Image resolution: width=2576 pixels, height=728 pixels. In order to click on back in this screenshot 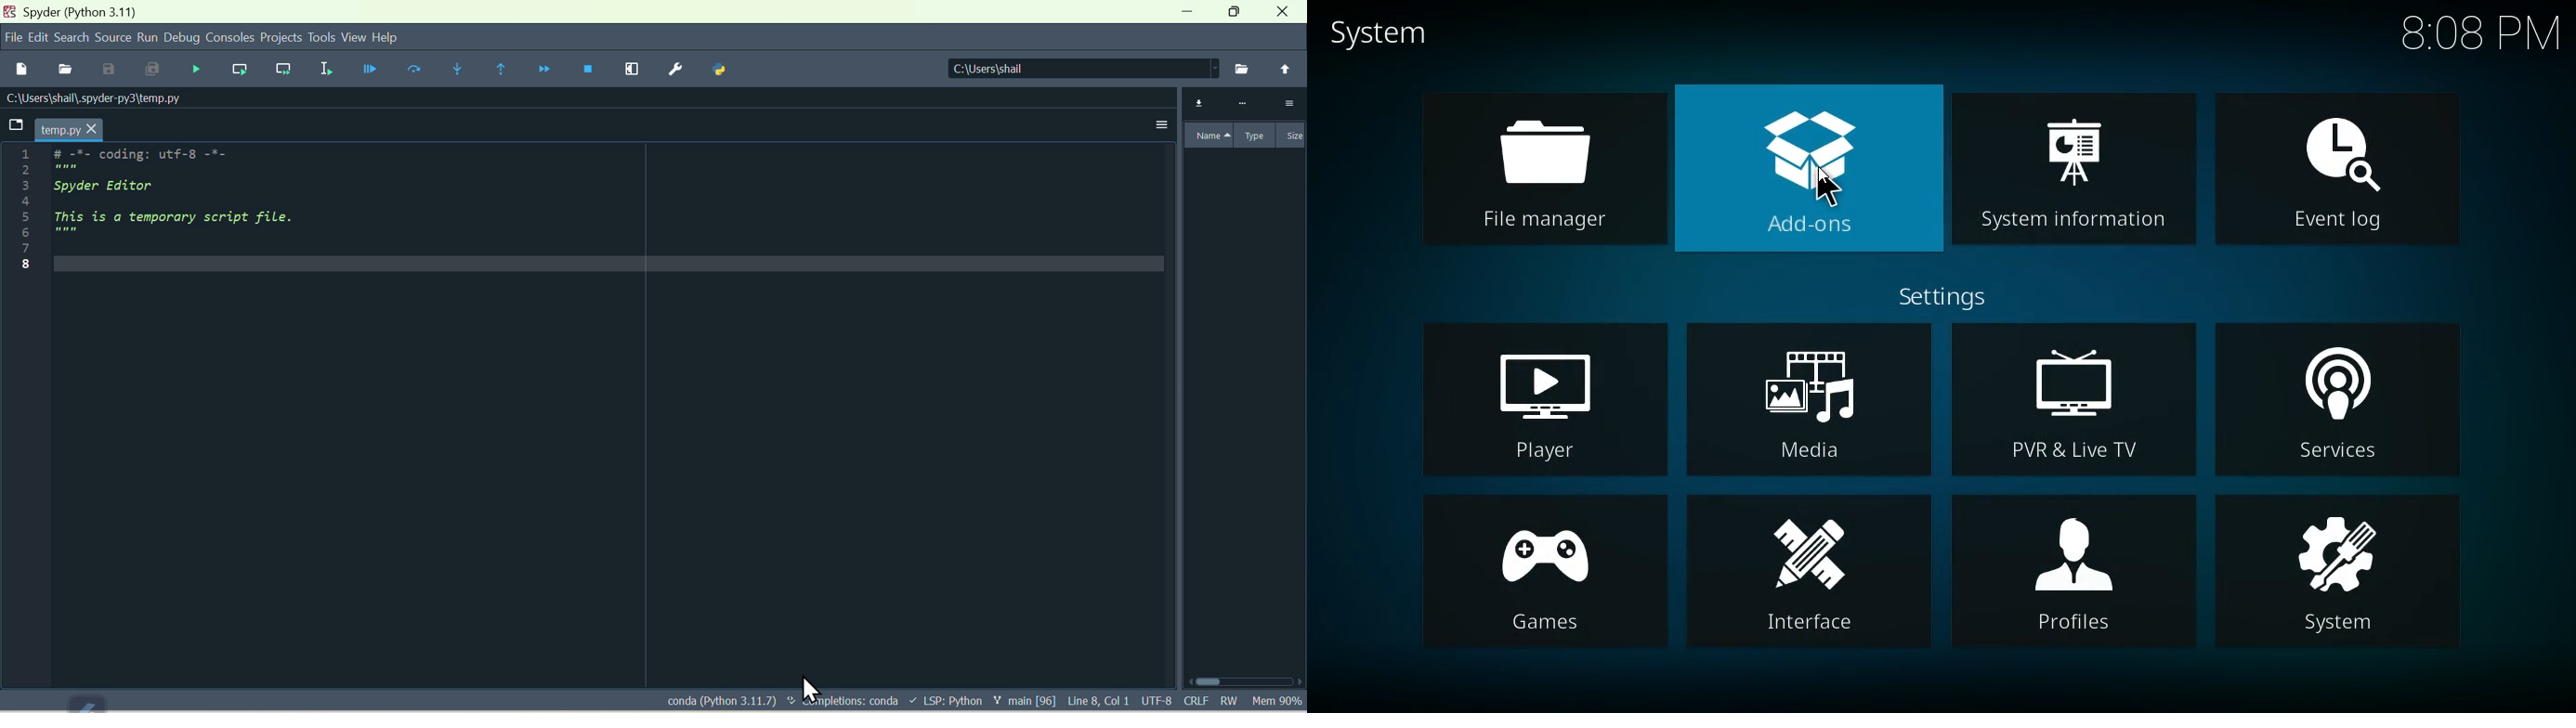, I will do `click(1285, 69)`.